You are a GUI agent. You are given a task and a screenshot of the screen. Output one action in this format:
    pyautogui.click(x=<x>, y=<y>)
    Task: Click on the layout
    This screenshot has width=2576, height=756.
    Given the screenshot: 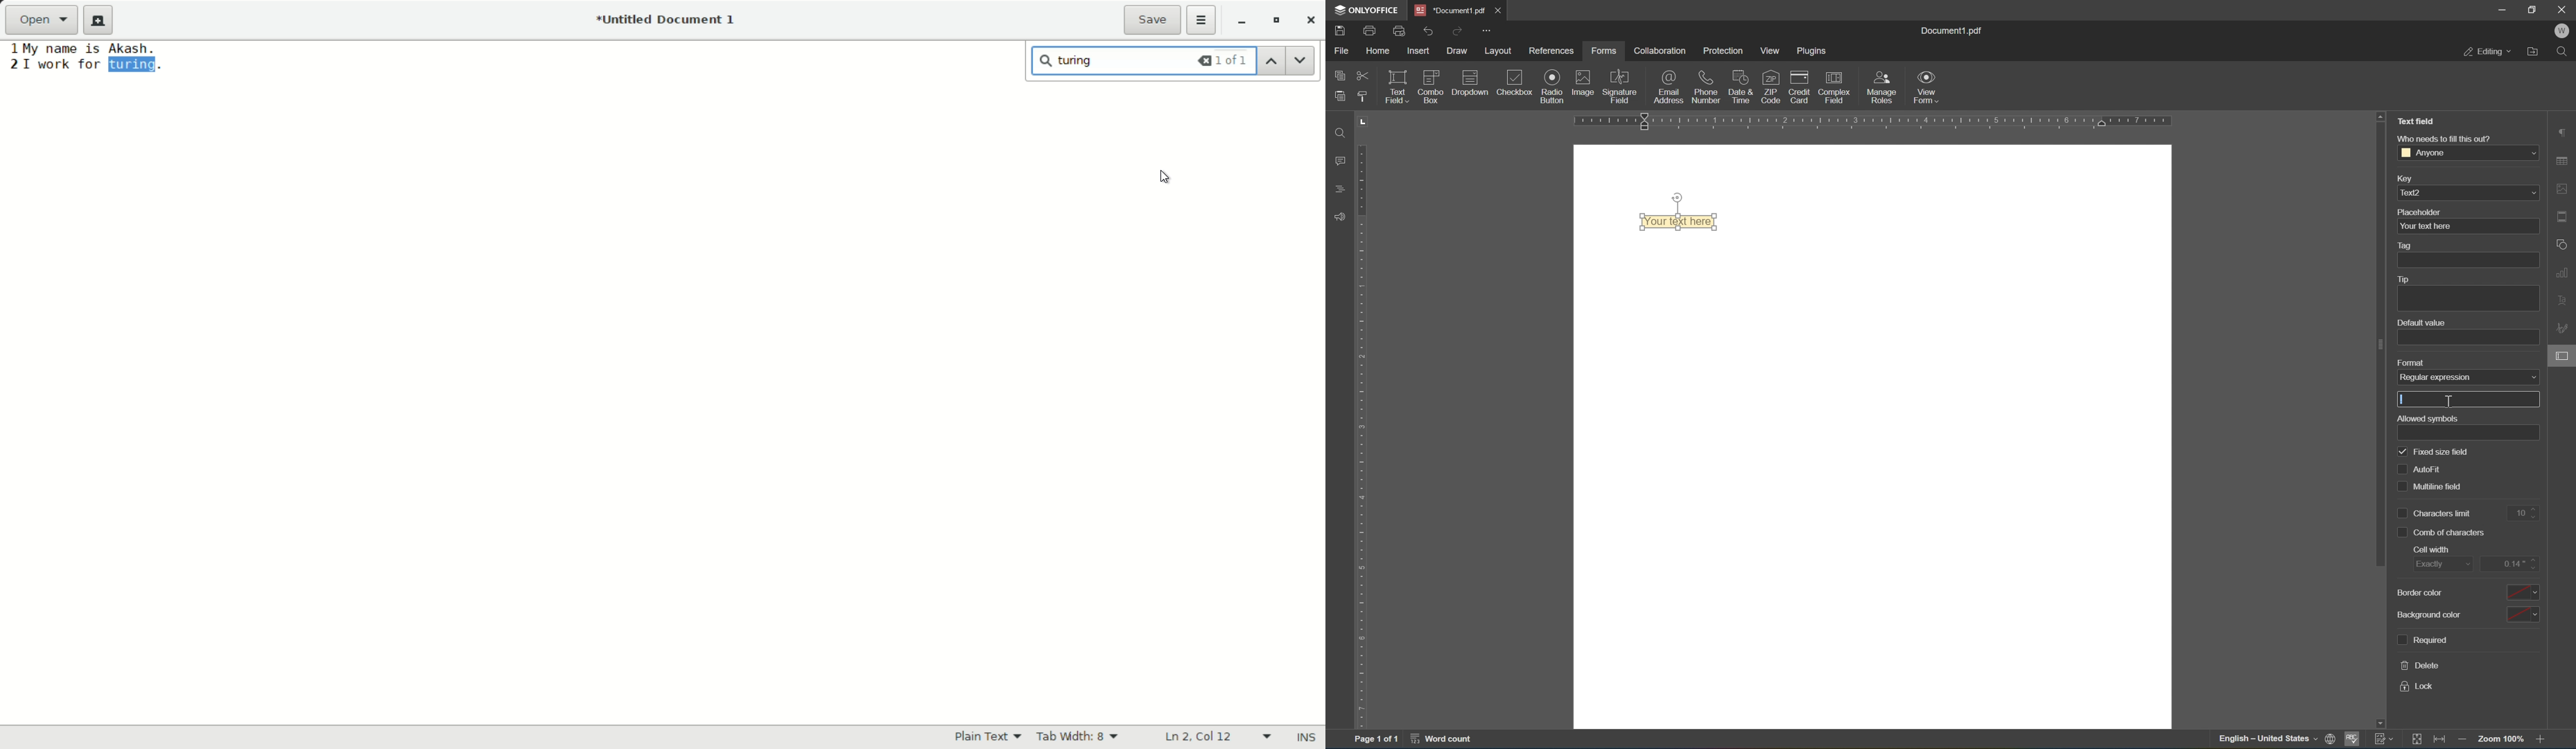 What is the action you would take?
    pyautogui.click(x=1499, y=50)
    